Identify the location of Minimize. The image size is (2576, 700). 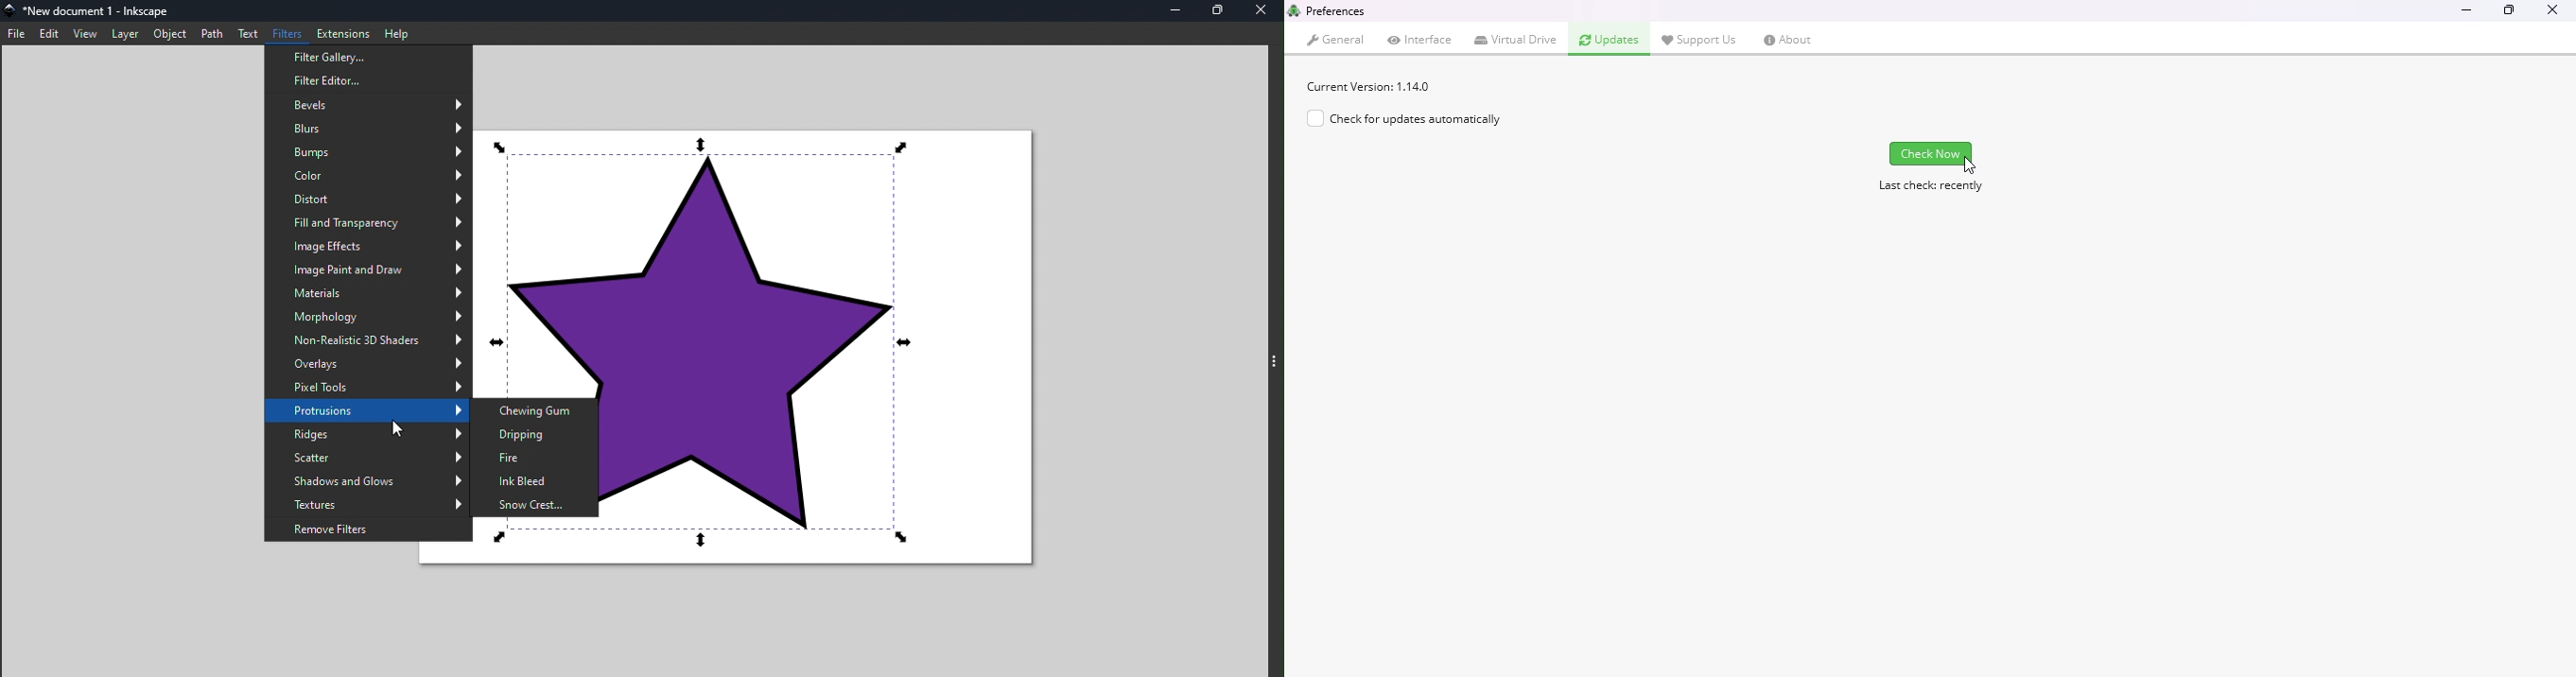
(1177, 11).